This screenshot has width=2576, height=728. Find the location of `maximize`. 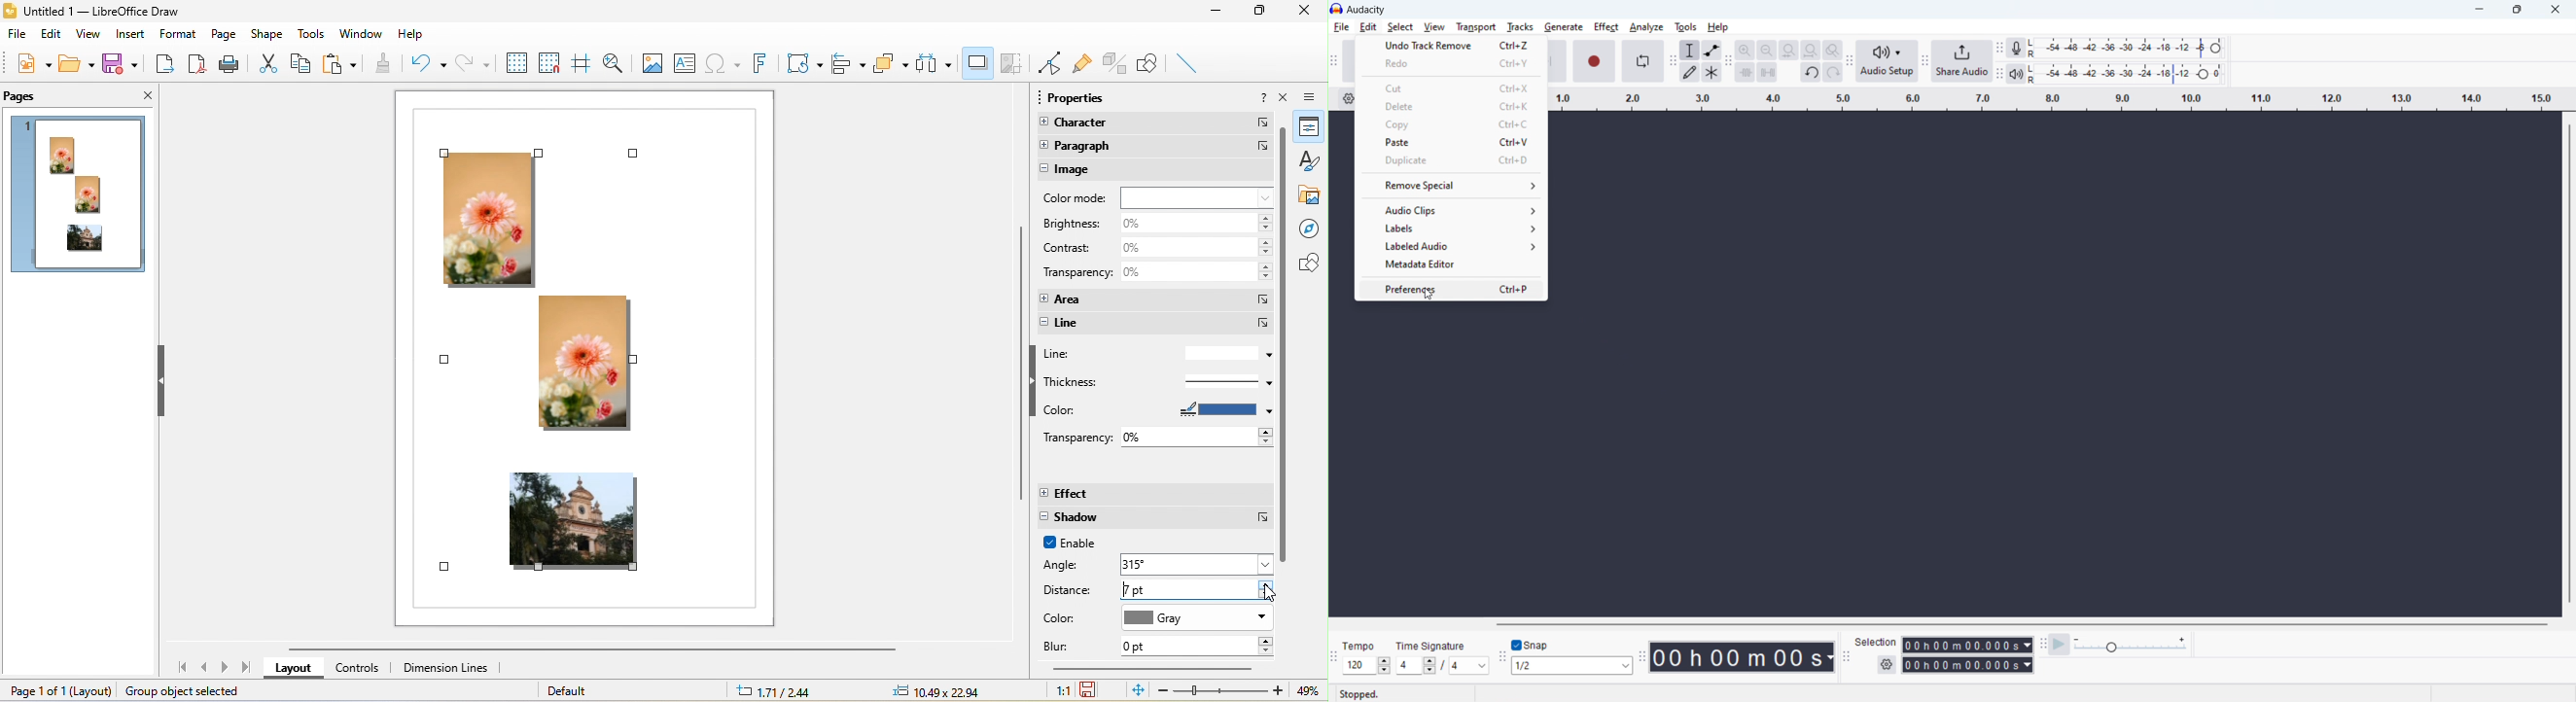

maximize is located at coordinates (1264, 12).